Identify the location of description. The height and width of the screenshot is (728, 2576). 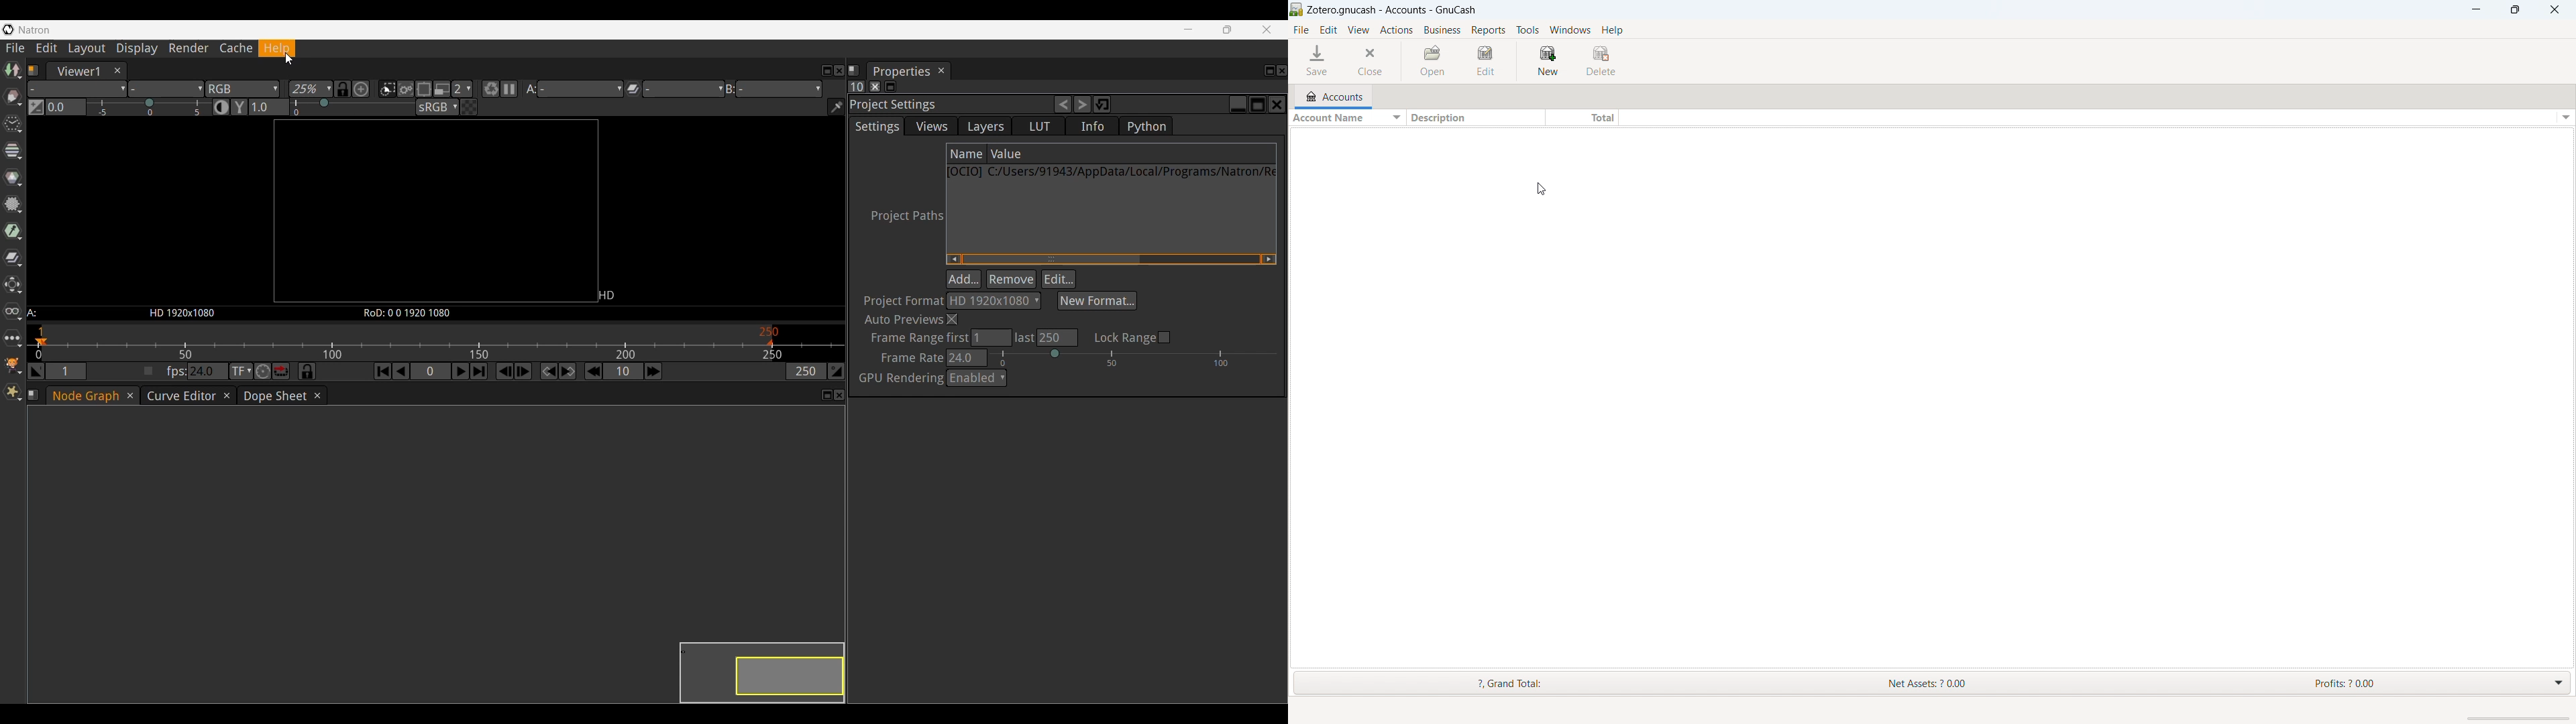
(1472, 118).